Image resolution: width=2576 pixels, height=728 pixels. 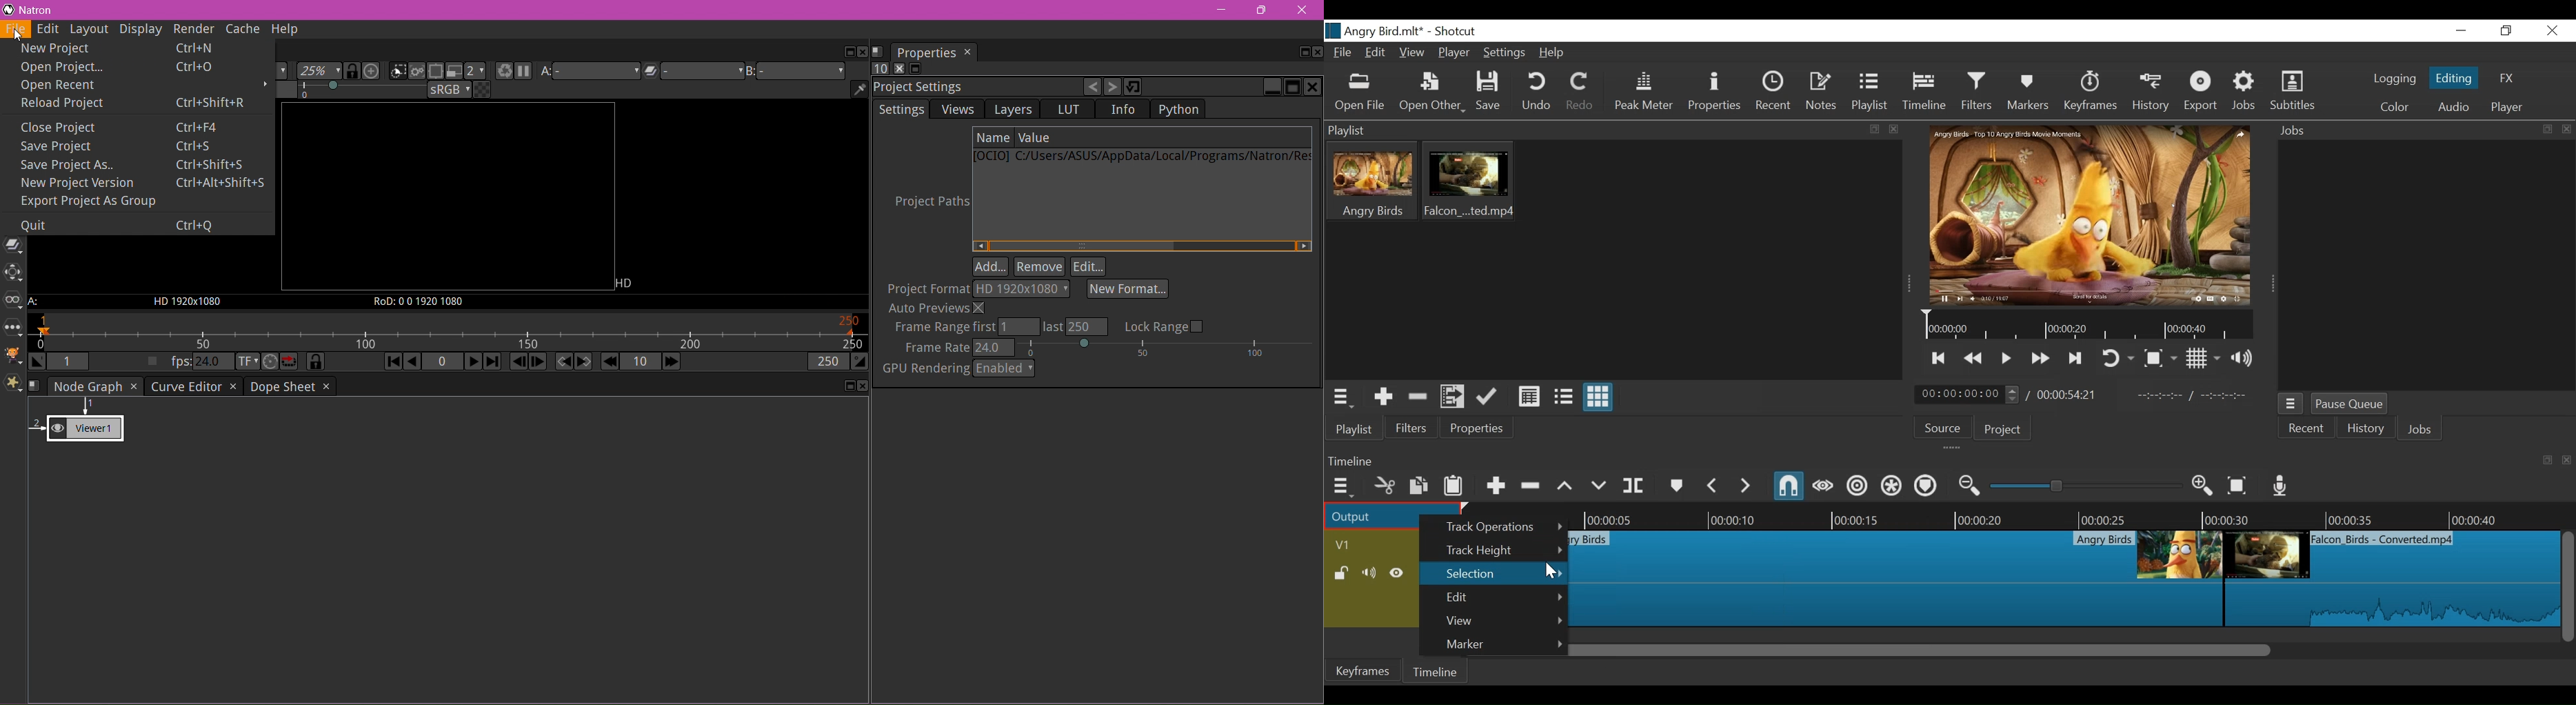 What do you see at coordinates (1179, 108) in the screenshot?
I see `Python` at bounding box center [1179, 108].